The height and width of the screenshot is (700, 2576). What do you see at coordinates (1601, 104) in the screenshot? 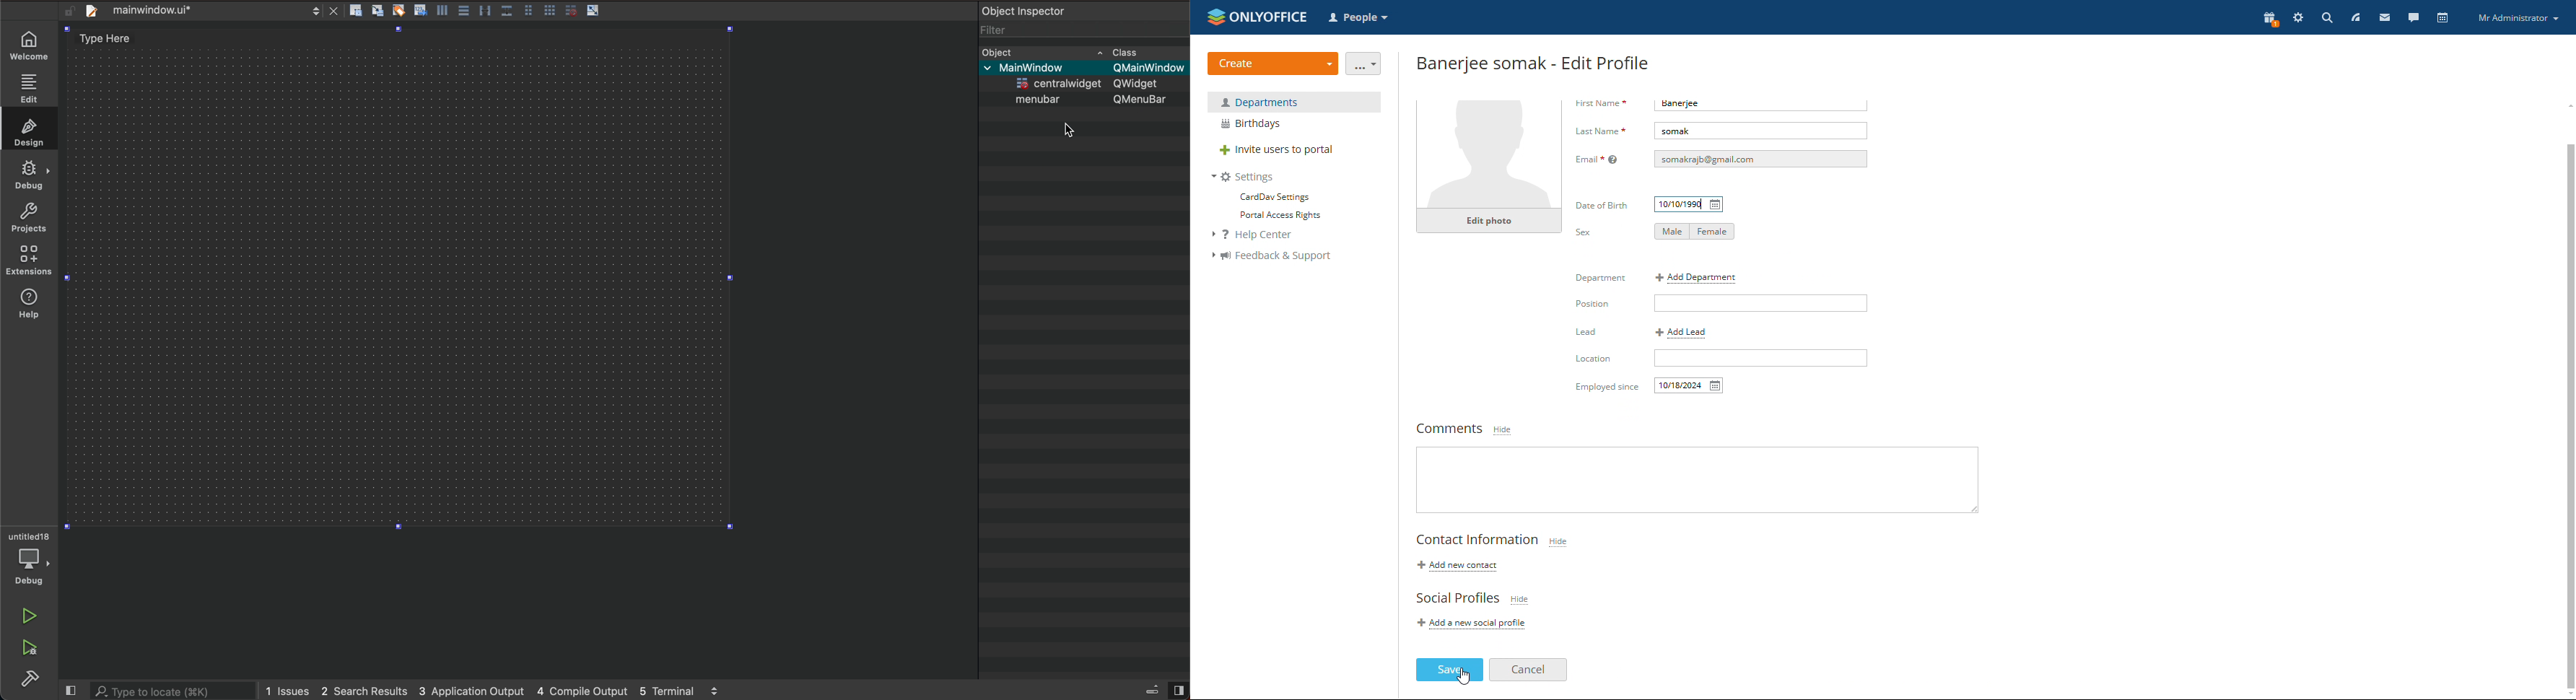
I see `first name` at bounding box center [1601, 104].